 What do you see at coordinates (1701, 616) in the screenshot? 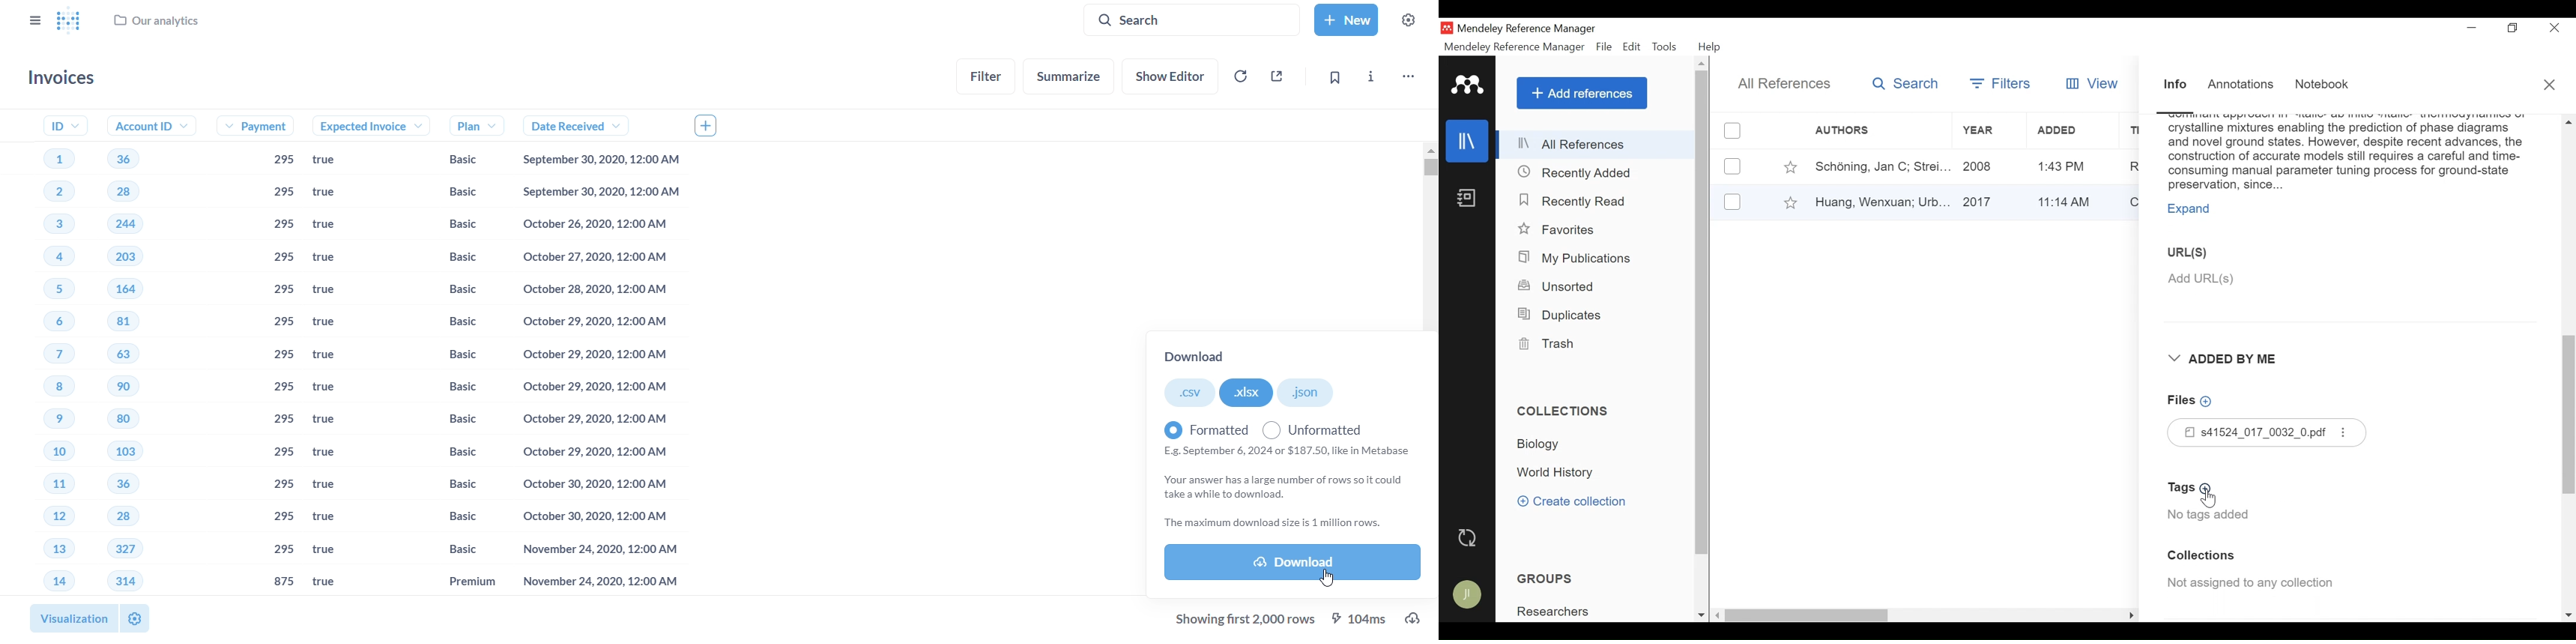
I see `Scroll down` at bounding box center [1701, 616].